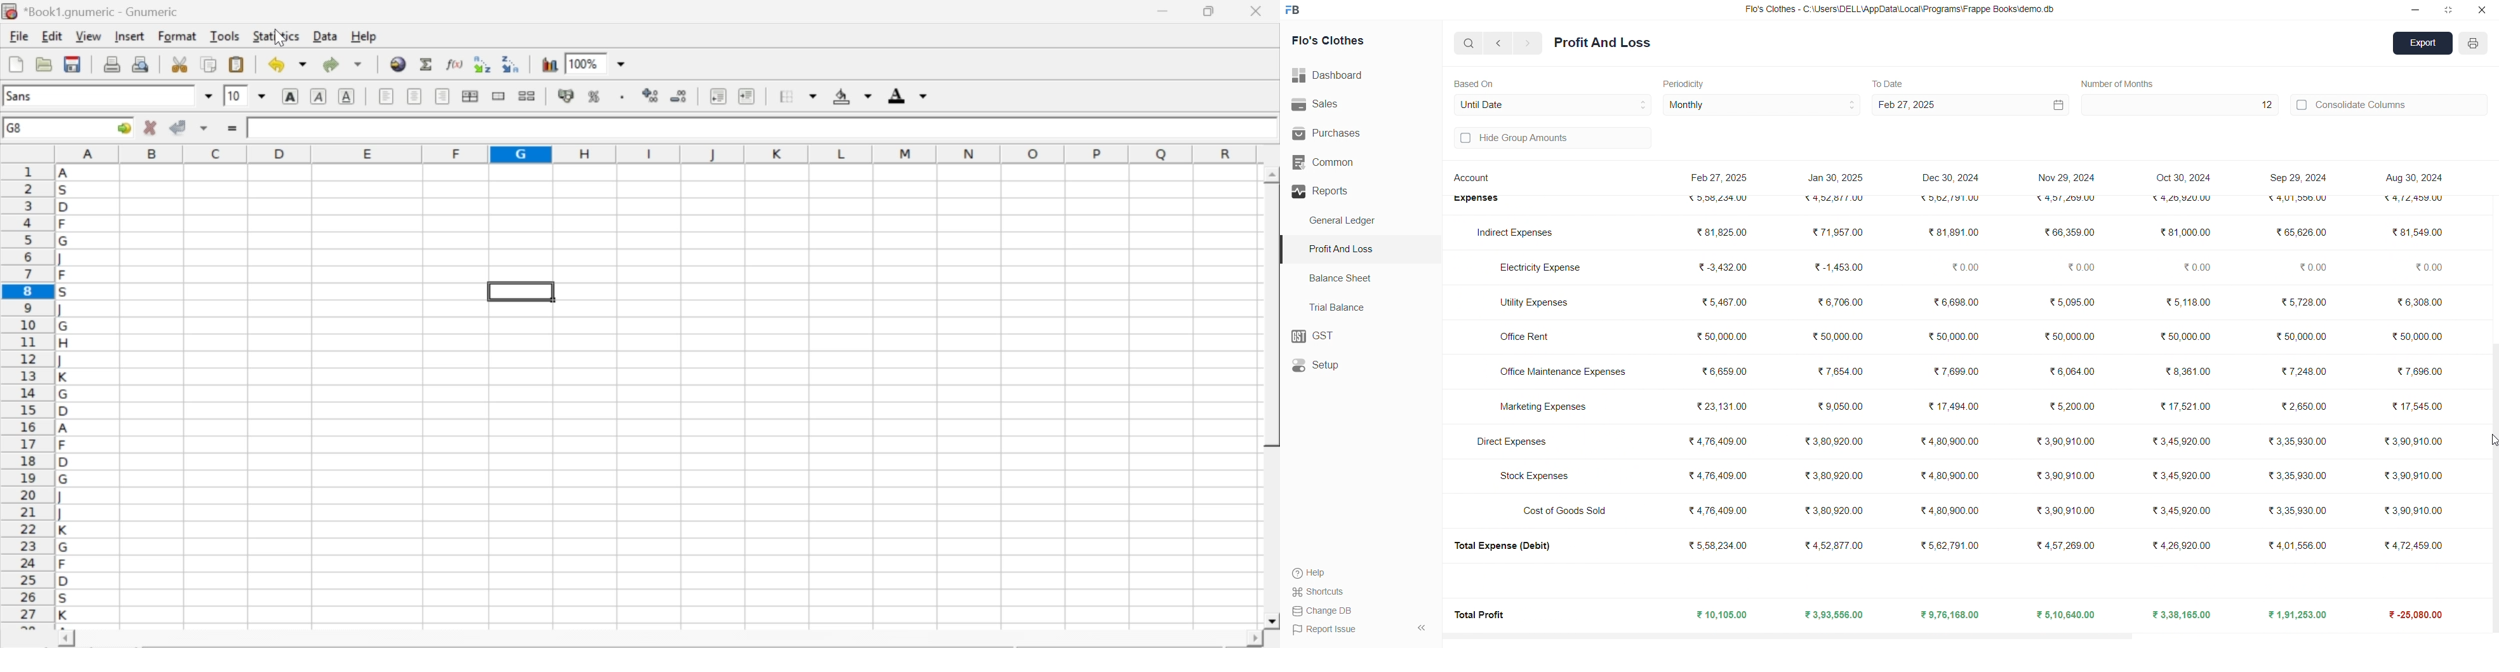 This screenshot has height=672, width=2520. Describe the element at coordinates (2474, 45) in the screenshot. I see `PRINT` at that location.